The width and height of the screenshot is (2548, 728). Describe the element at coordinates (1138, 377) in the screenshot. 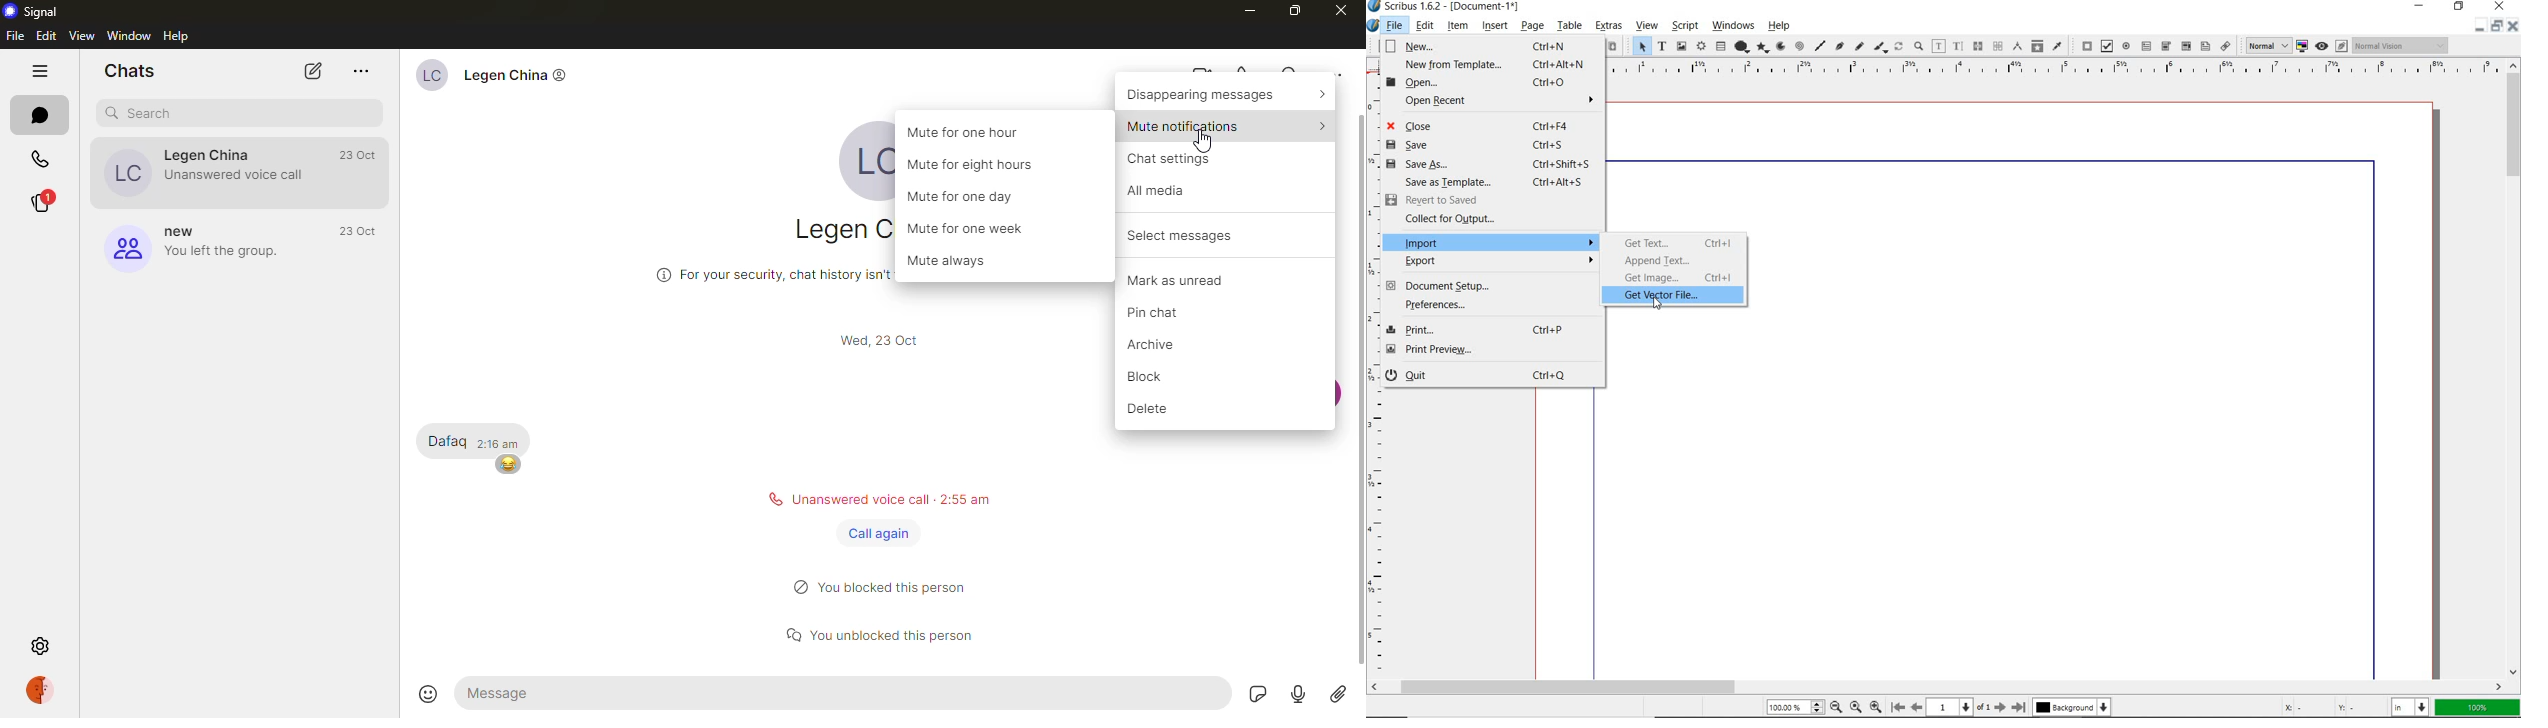

I see `block` at that location.